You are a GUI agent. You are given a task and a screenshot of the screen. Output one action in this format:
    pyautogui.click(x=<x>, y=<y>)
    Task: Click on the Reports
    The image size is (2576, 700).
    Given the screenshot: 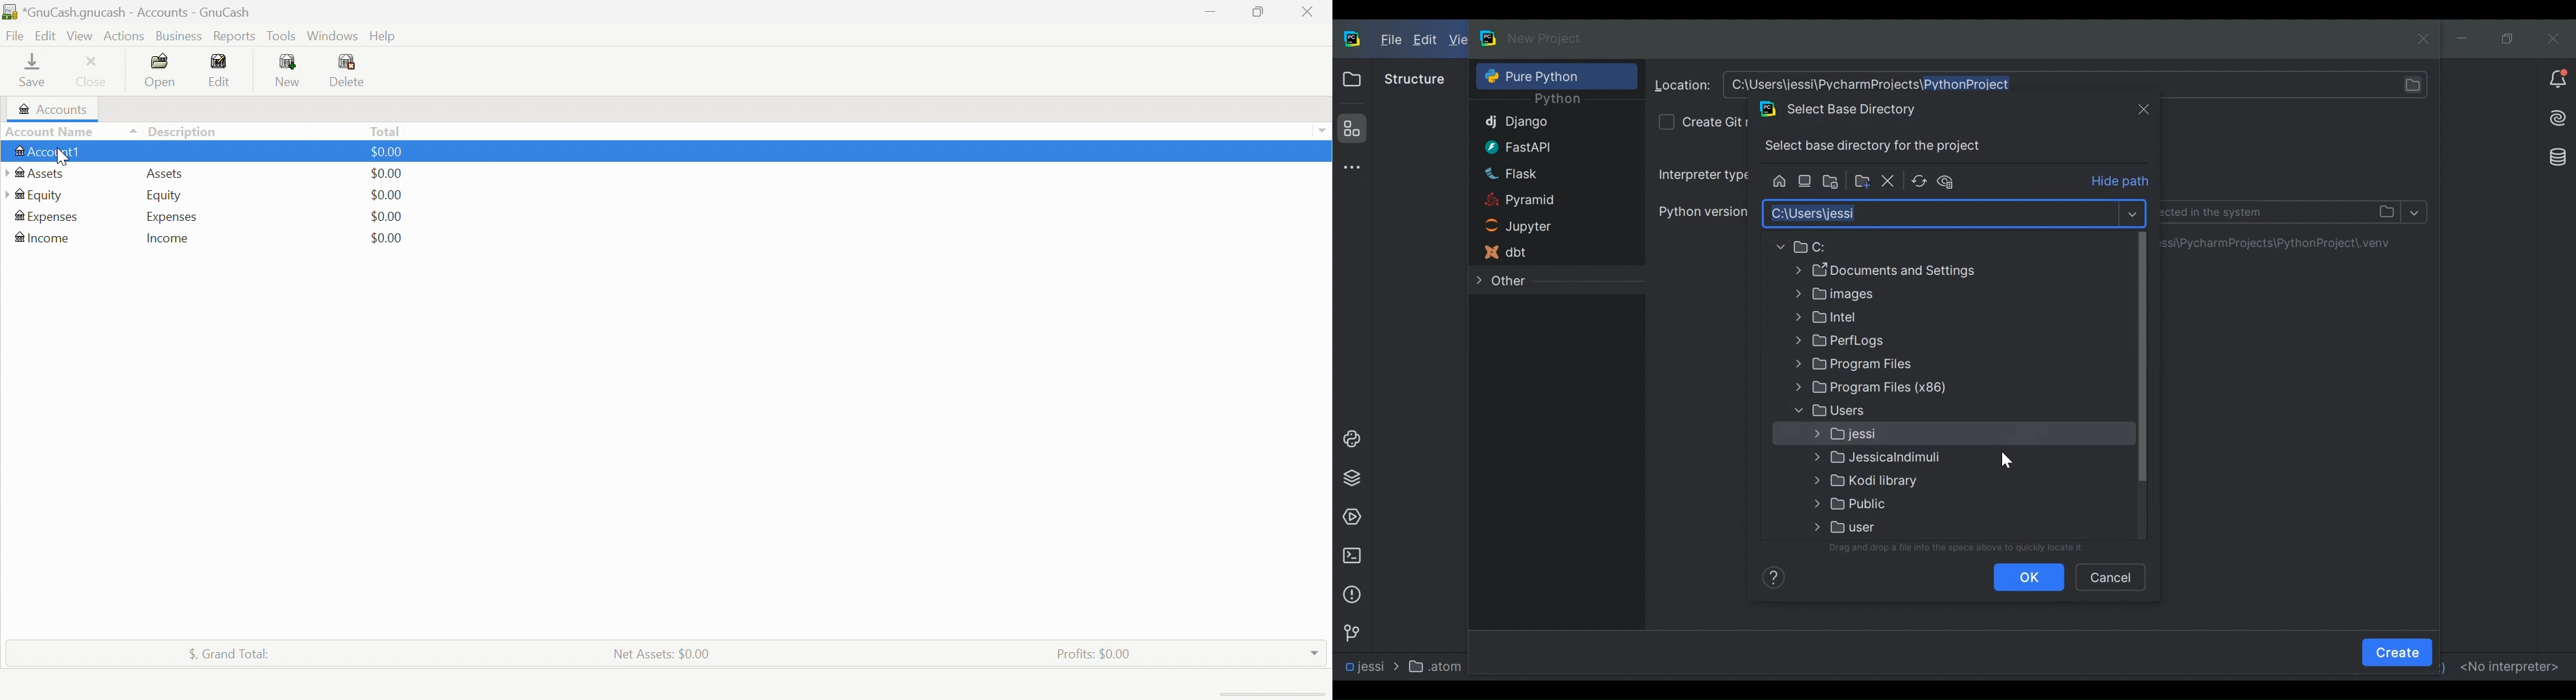 What is the action you would take?
    pyautogui.click(x=235, y=37)
    